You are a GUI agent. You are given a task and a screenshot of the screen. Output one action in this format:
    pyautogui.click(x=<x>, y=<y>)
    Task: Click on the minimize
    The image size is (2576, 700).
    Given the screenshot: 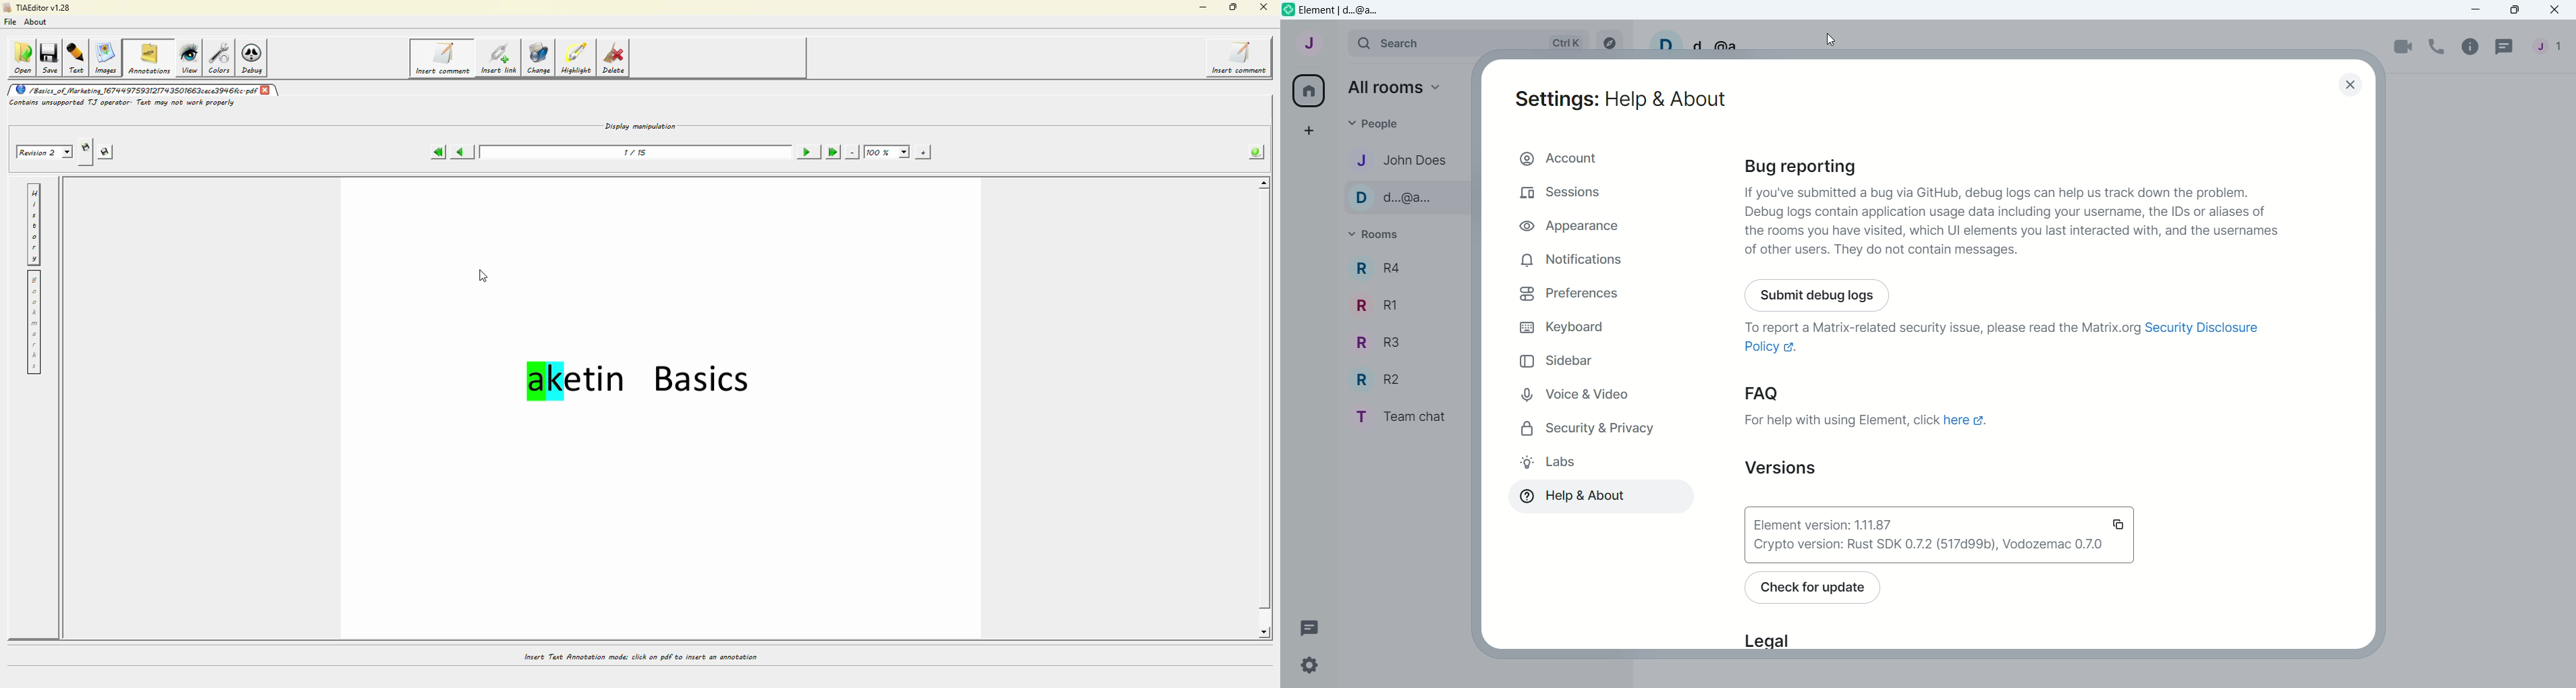 What is the action you would take?
    pyautogui.click(x=2478, y=10)
    